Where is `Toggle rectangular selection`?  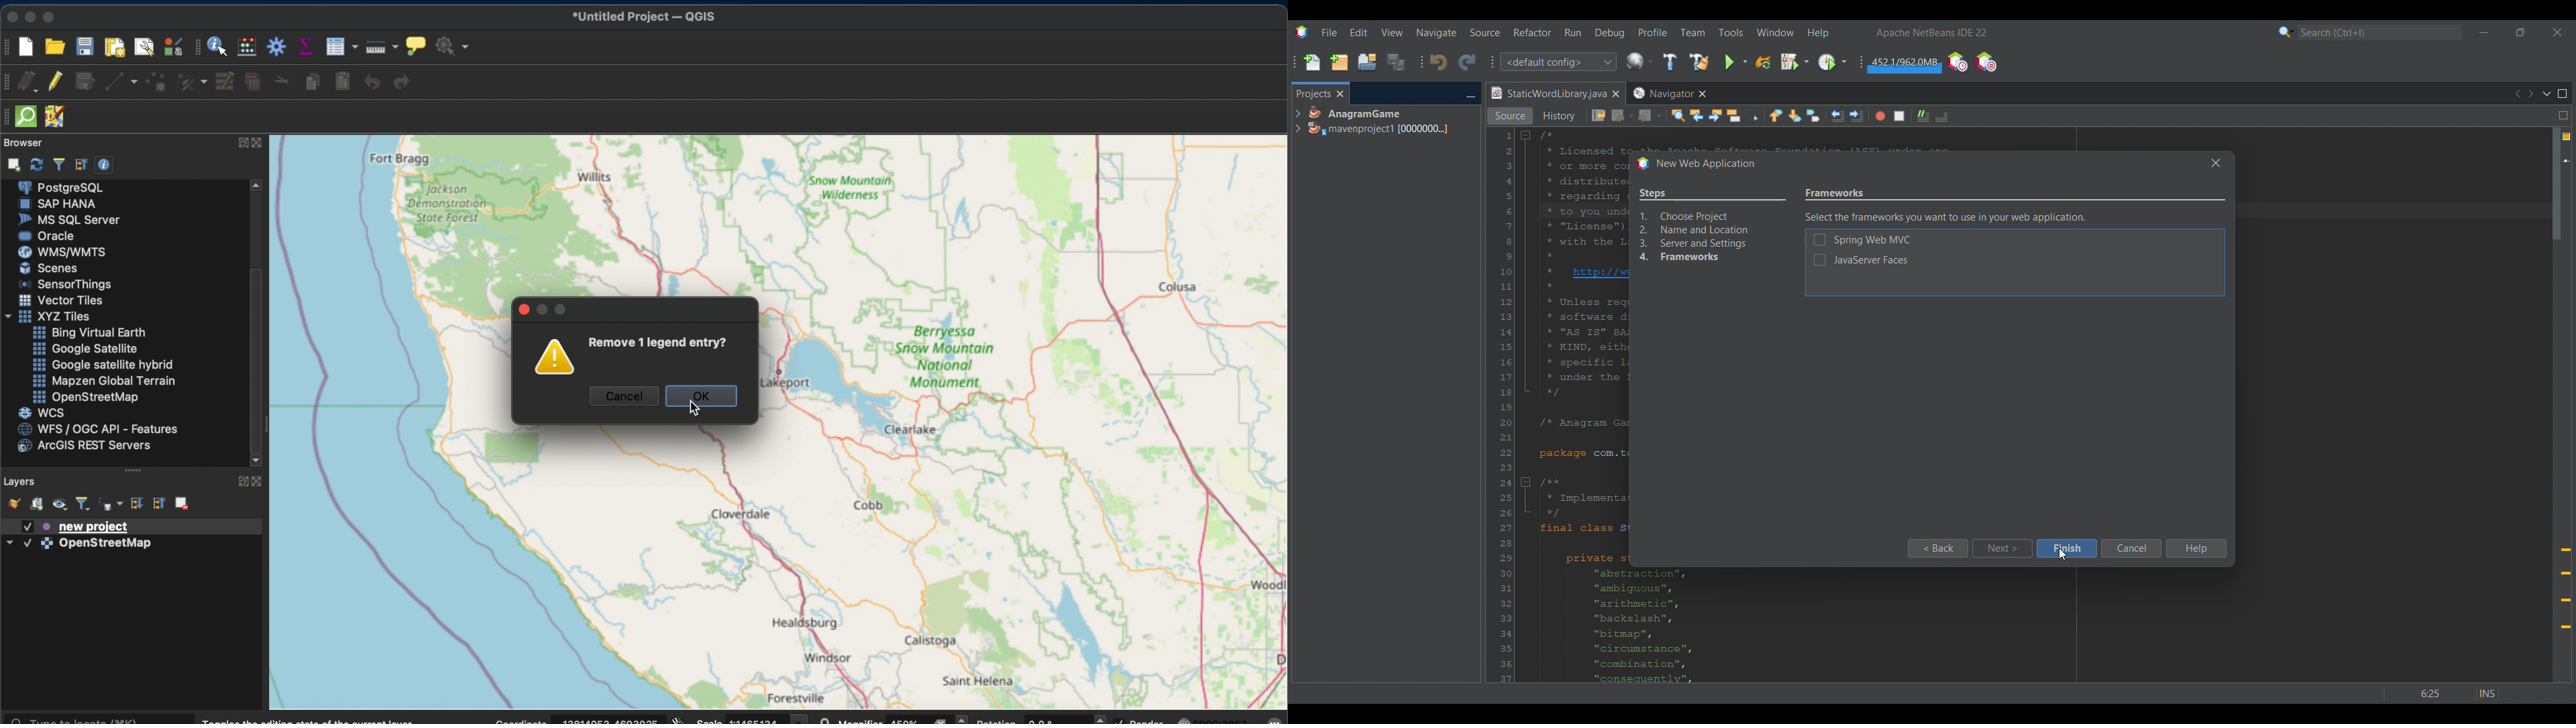
Toggle rectangular selection is located at coordinates (1752, 115).